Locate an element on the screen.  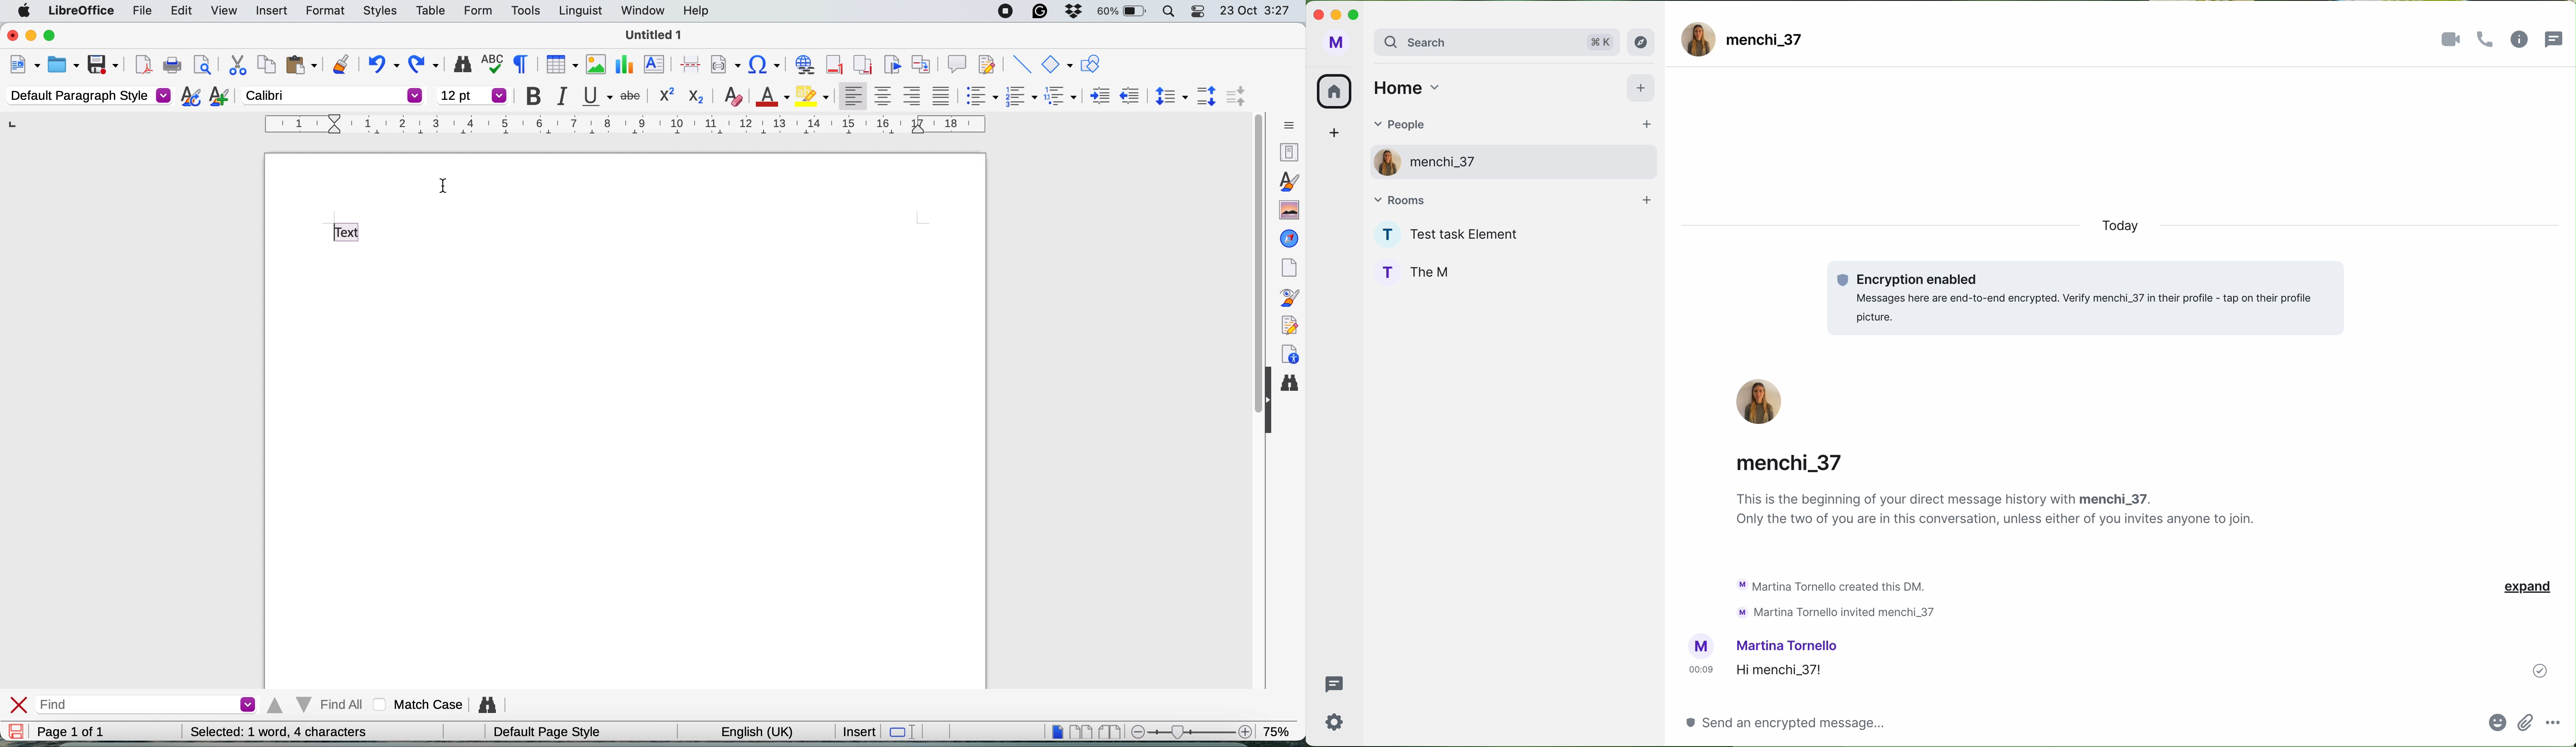
zoom factor is located at coordinates (1282, 730).